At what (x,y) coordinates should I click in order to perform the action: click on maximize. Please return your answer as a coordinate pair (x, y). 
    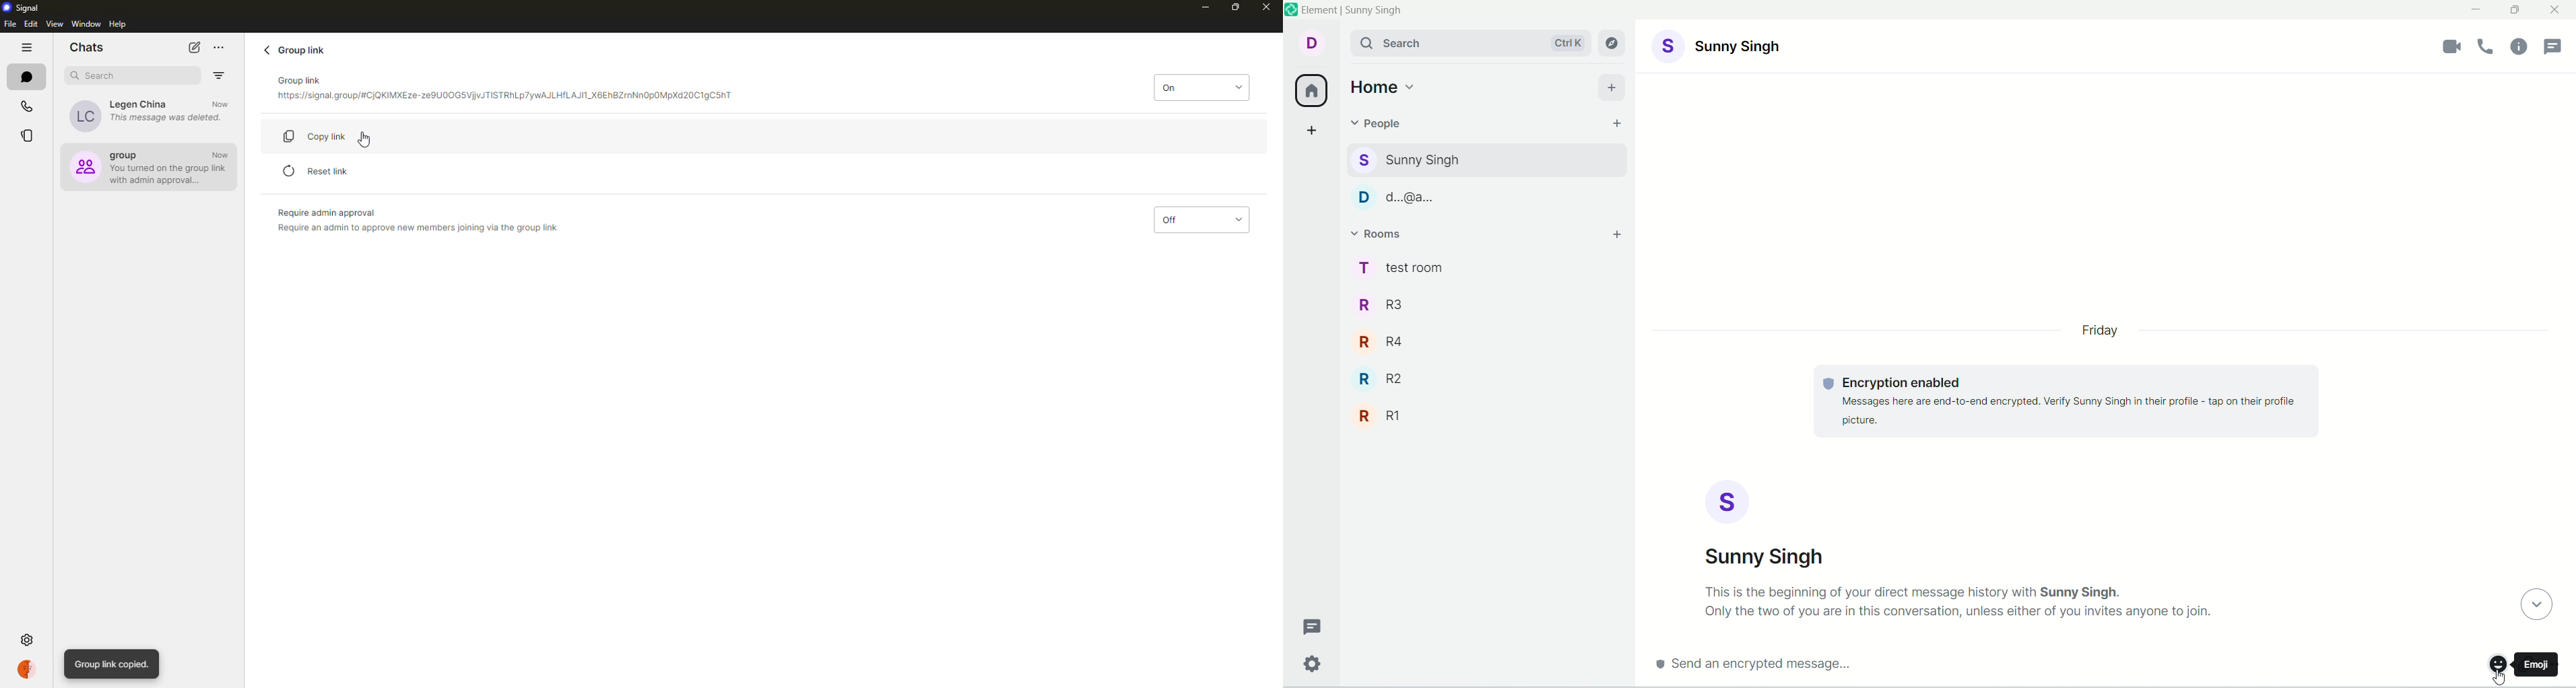
    Looking at the image, I should click on (2516, 9).